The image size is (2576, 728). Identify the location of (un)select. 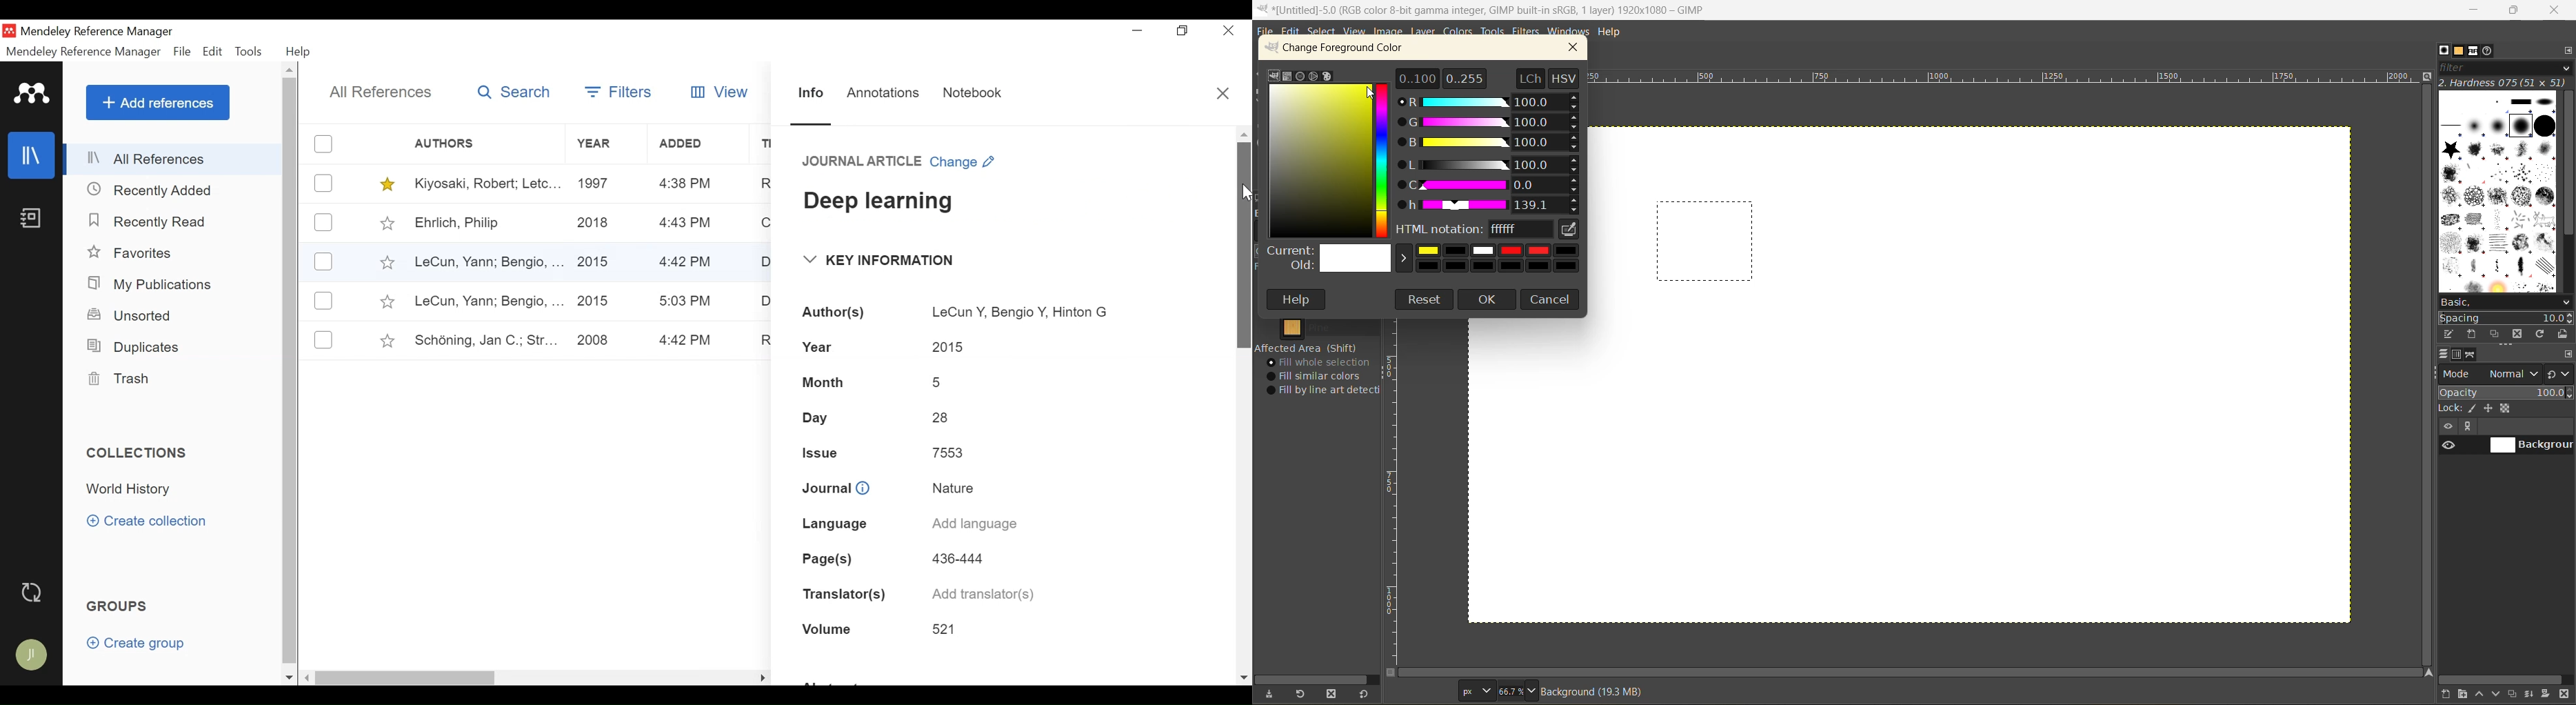
(324, 183).